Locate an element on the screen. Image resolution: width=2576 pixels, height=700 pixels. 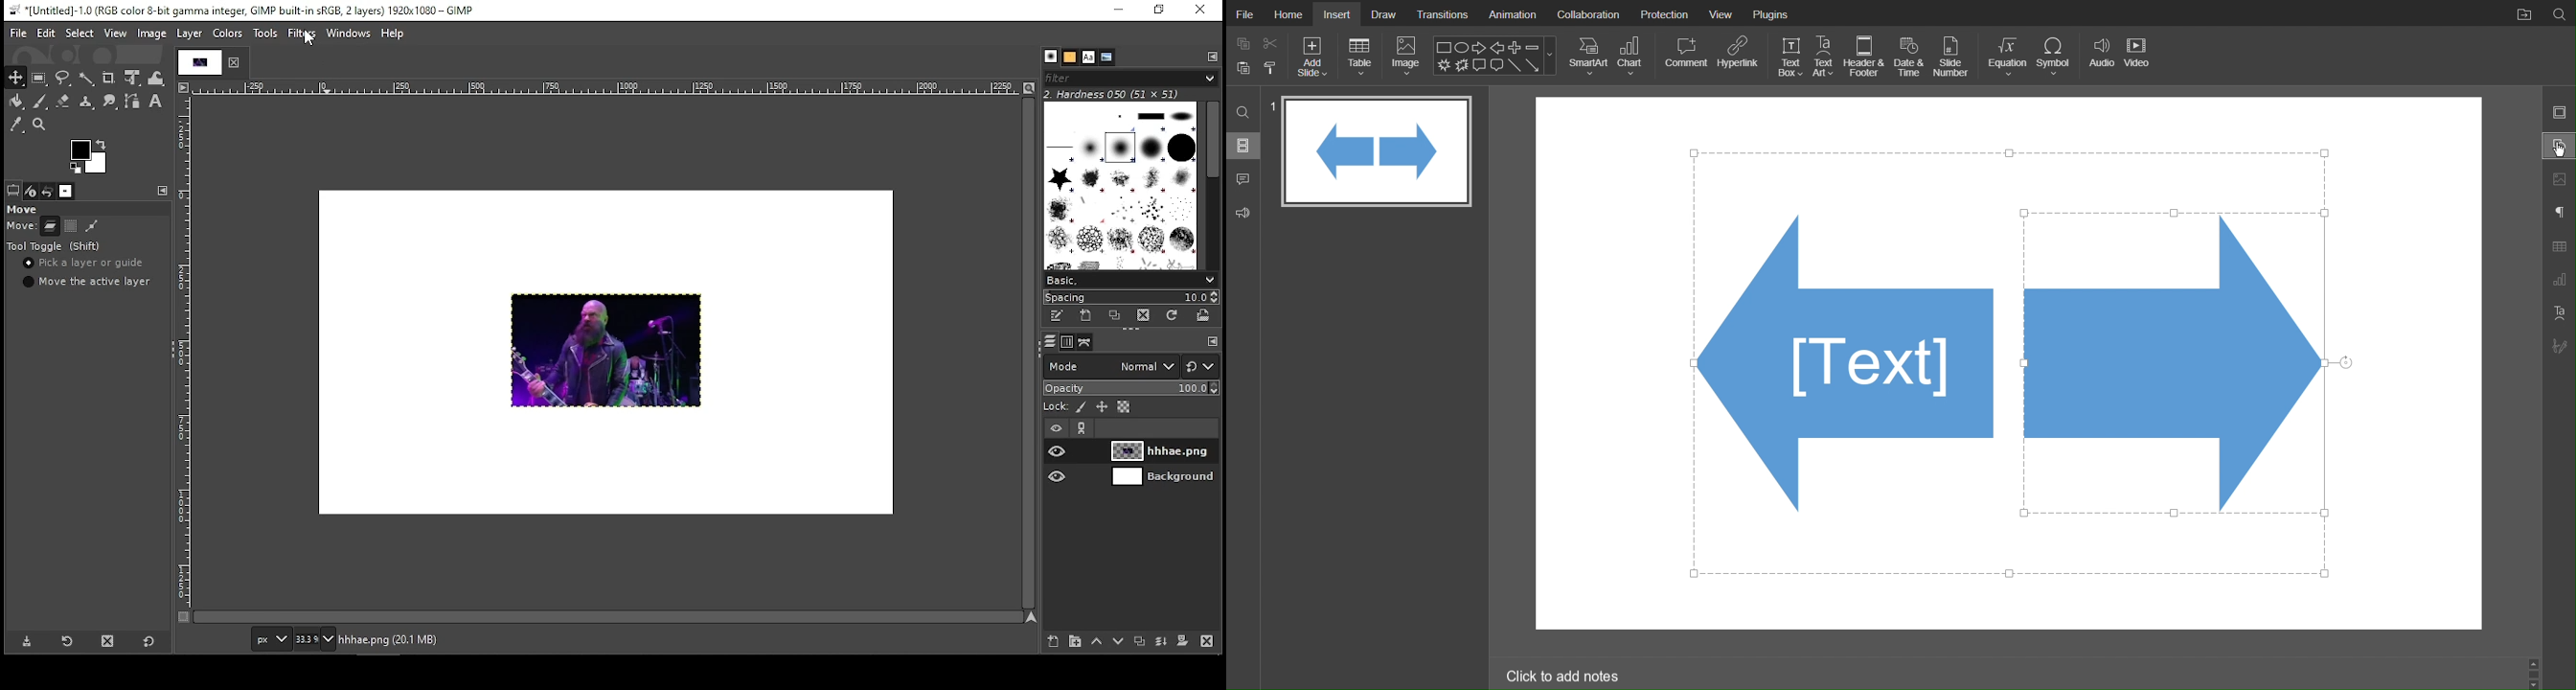
File  is located at coordinates (1243, 13).